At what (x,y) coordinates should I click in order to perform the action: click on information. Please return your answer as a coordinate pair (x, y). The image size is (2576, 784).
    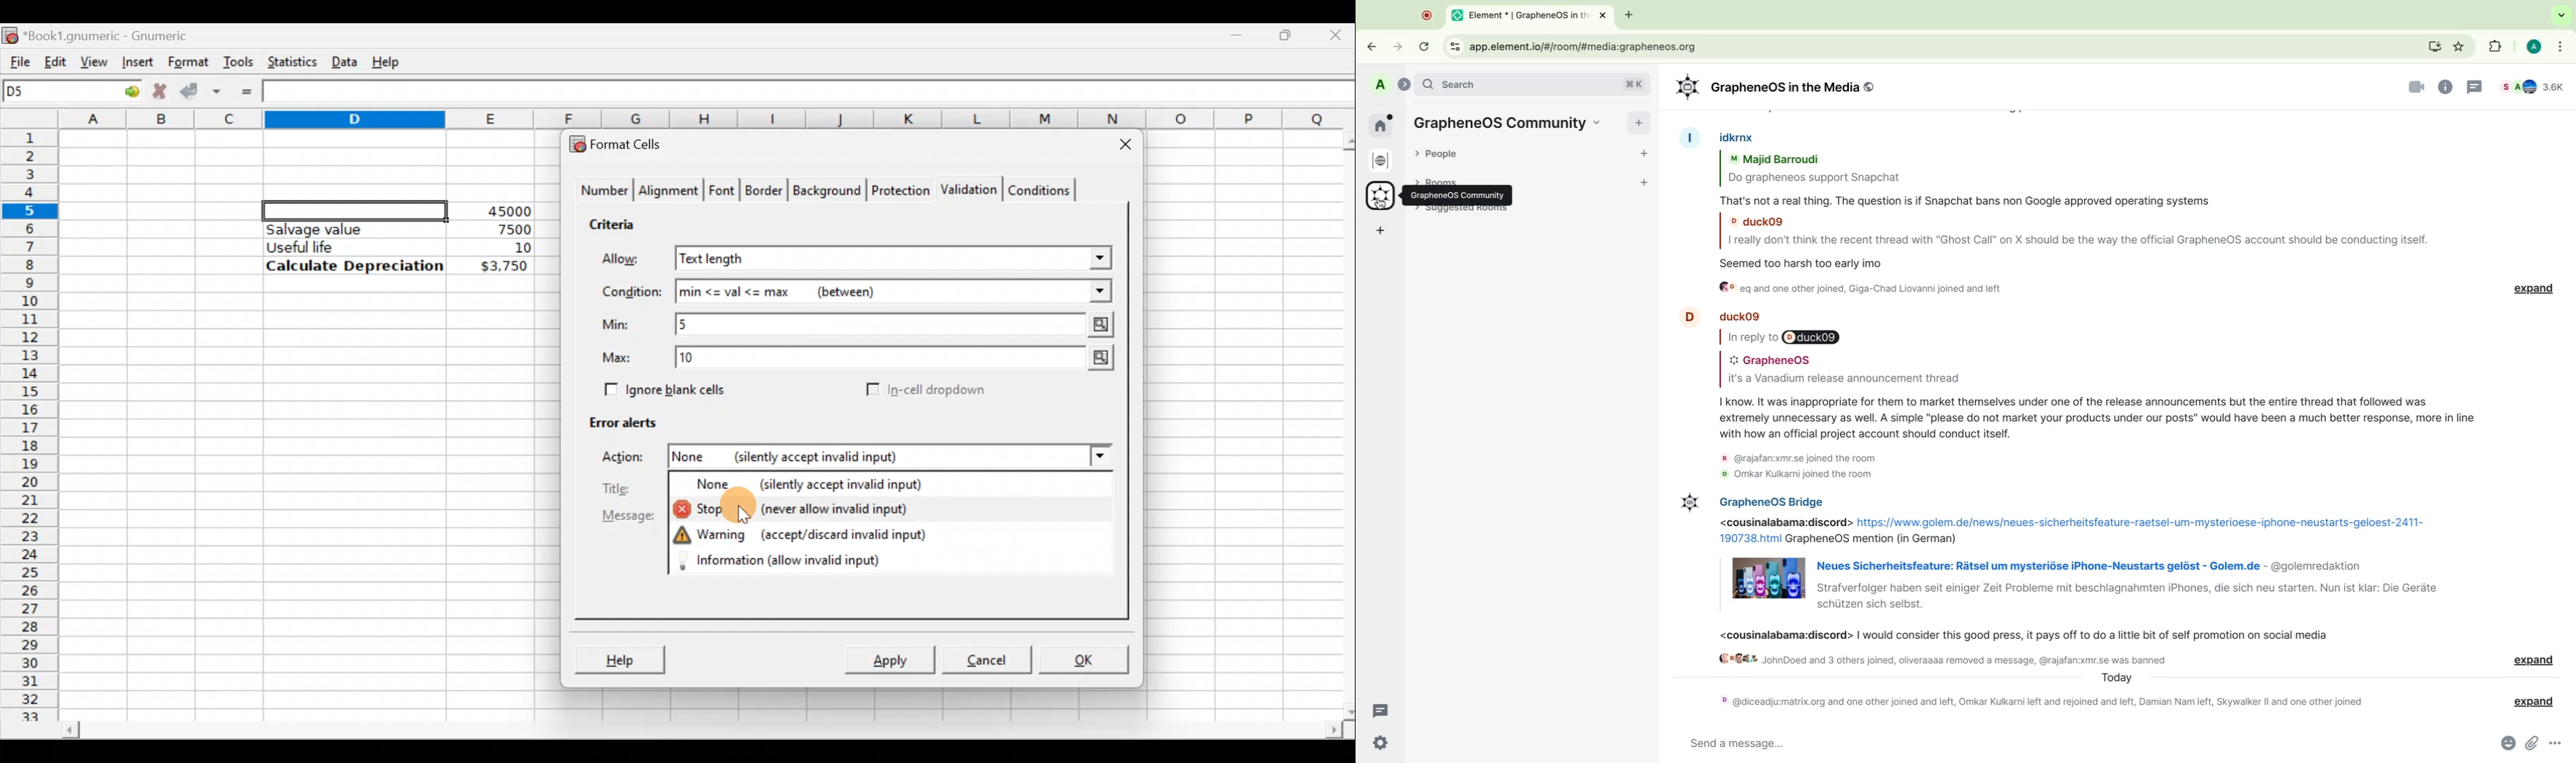
    Looking at the image, I should click on (2447, 86).